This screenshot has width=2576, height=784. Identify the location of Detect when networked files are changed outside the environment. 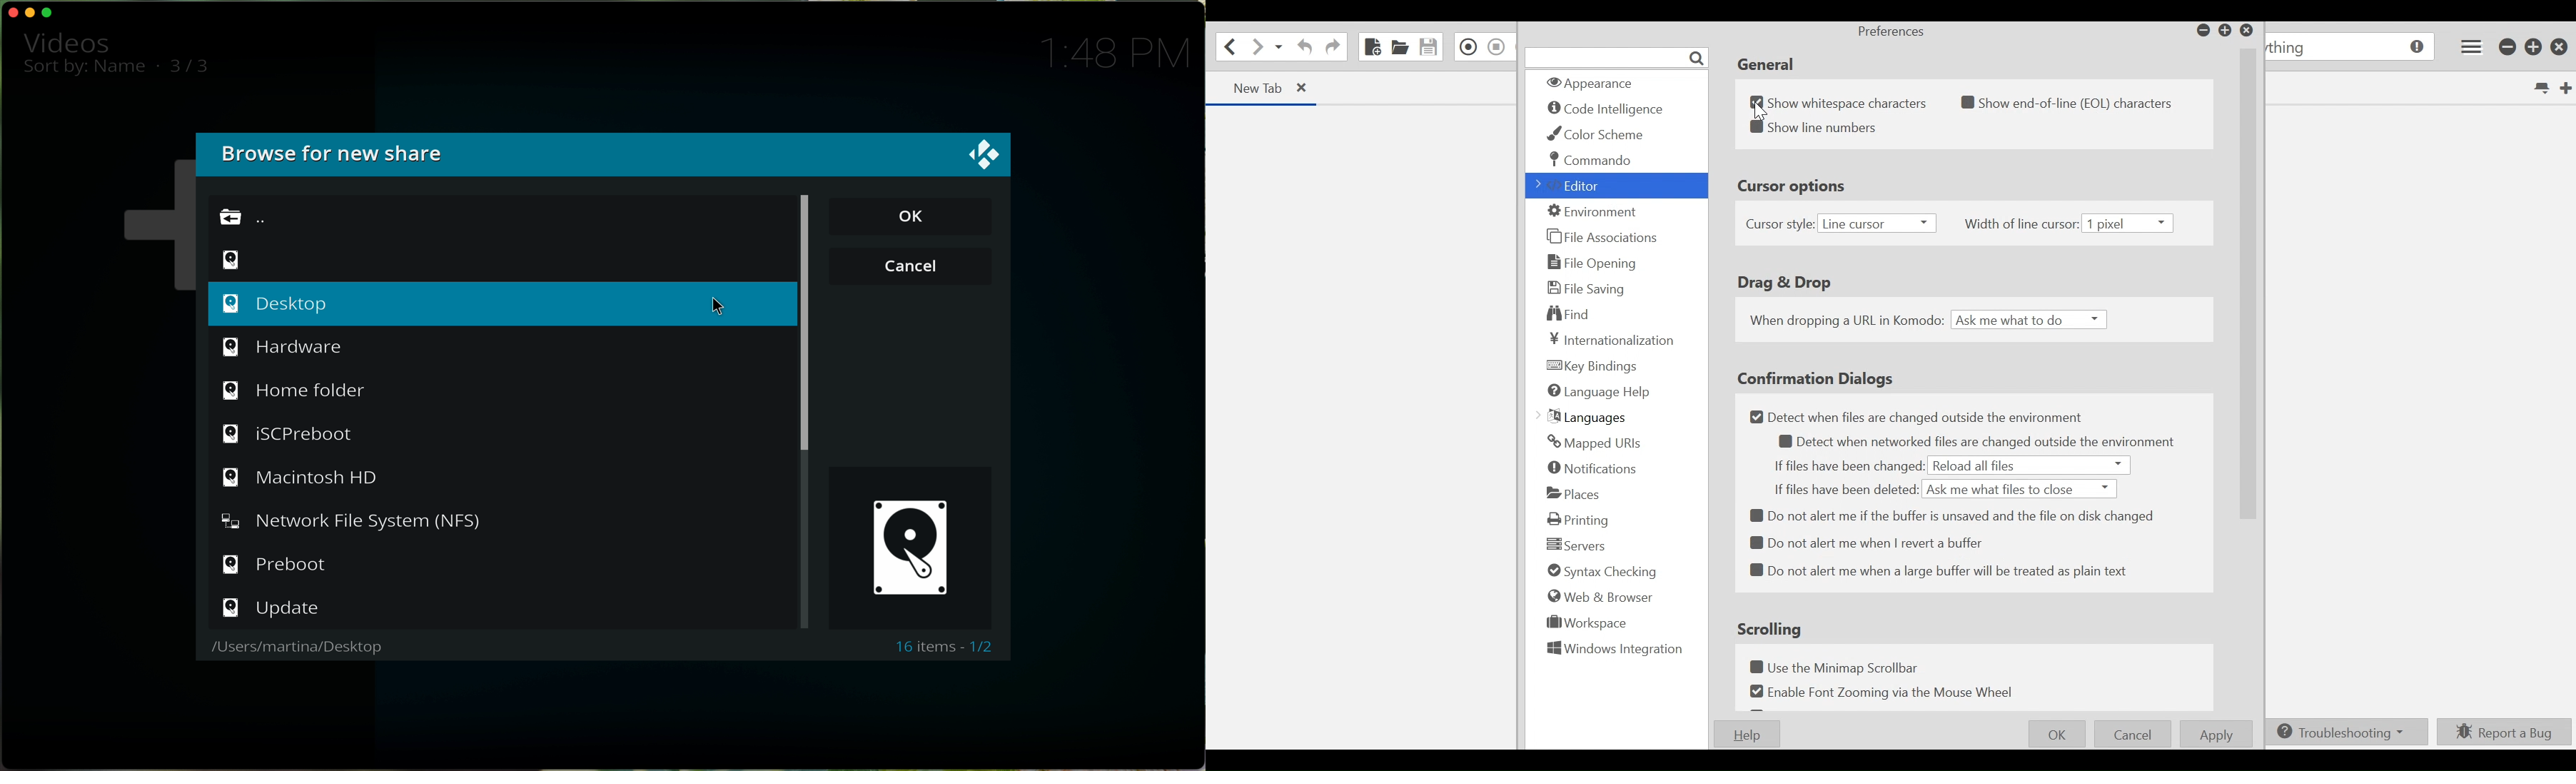
(1981, 441).